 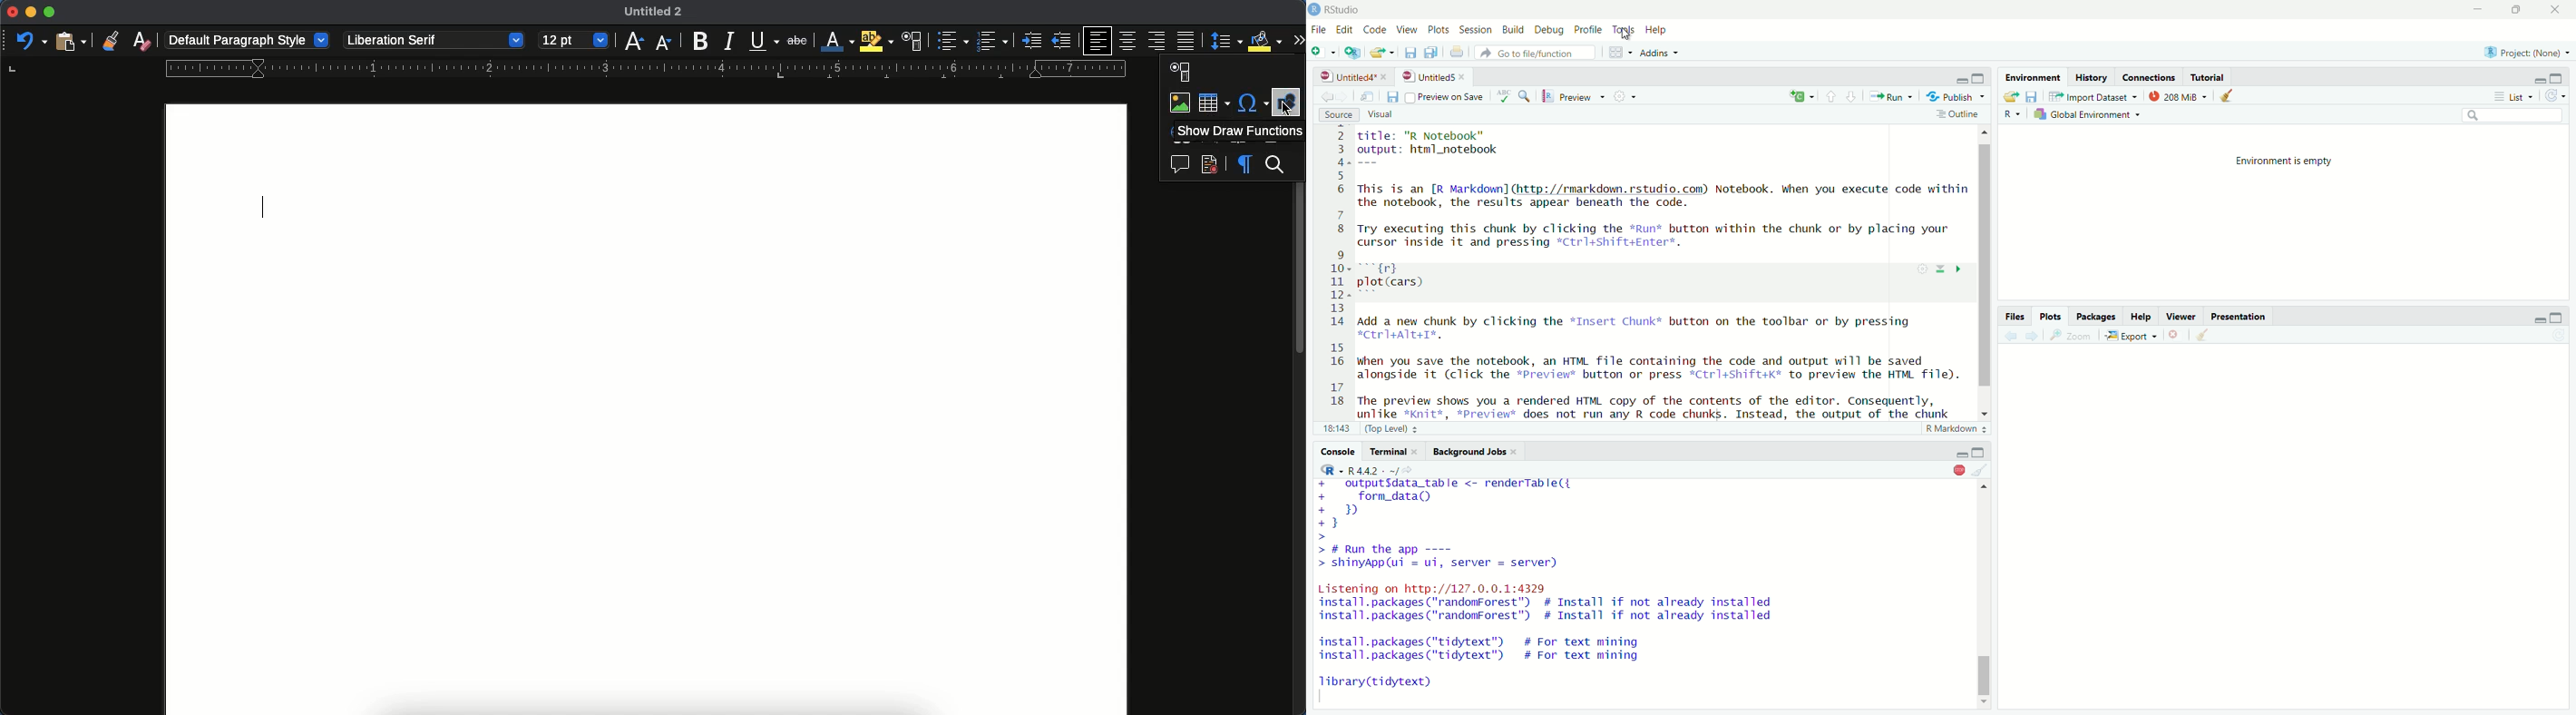 I want to click on search, so click(x=1277, y=166).